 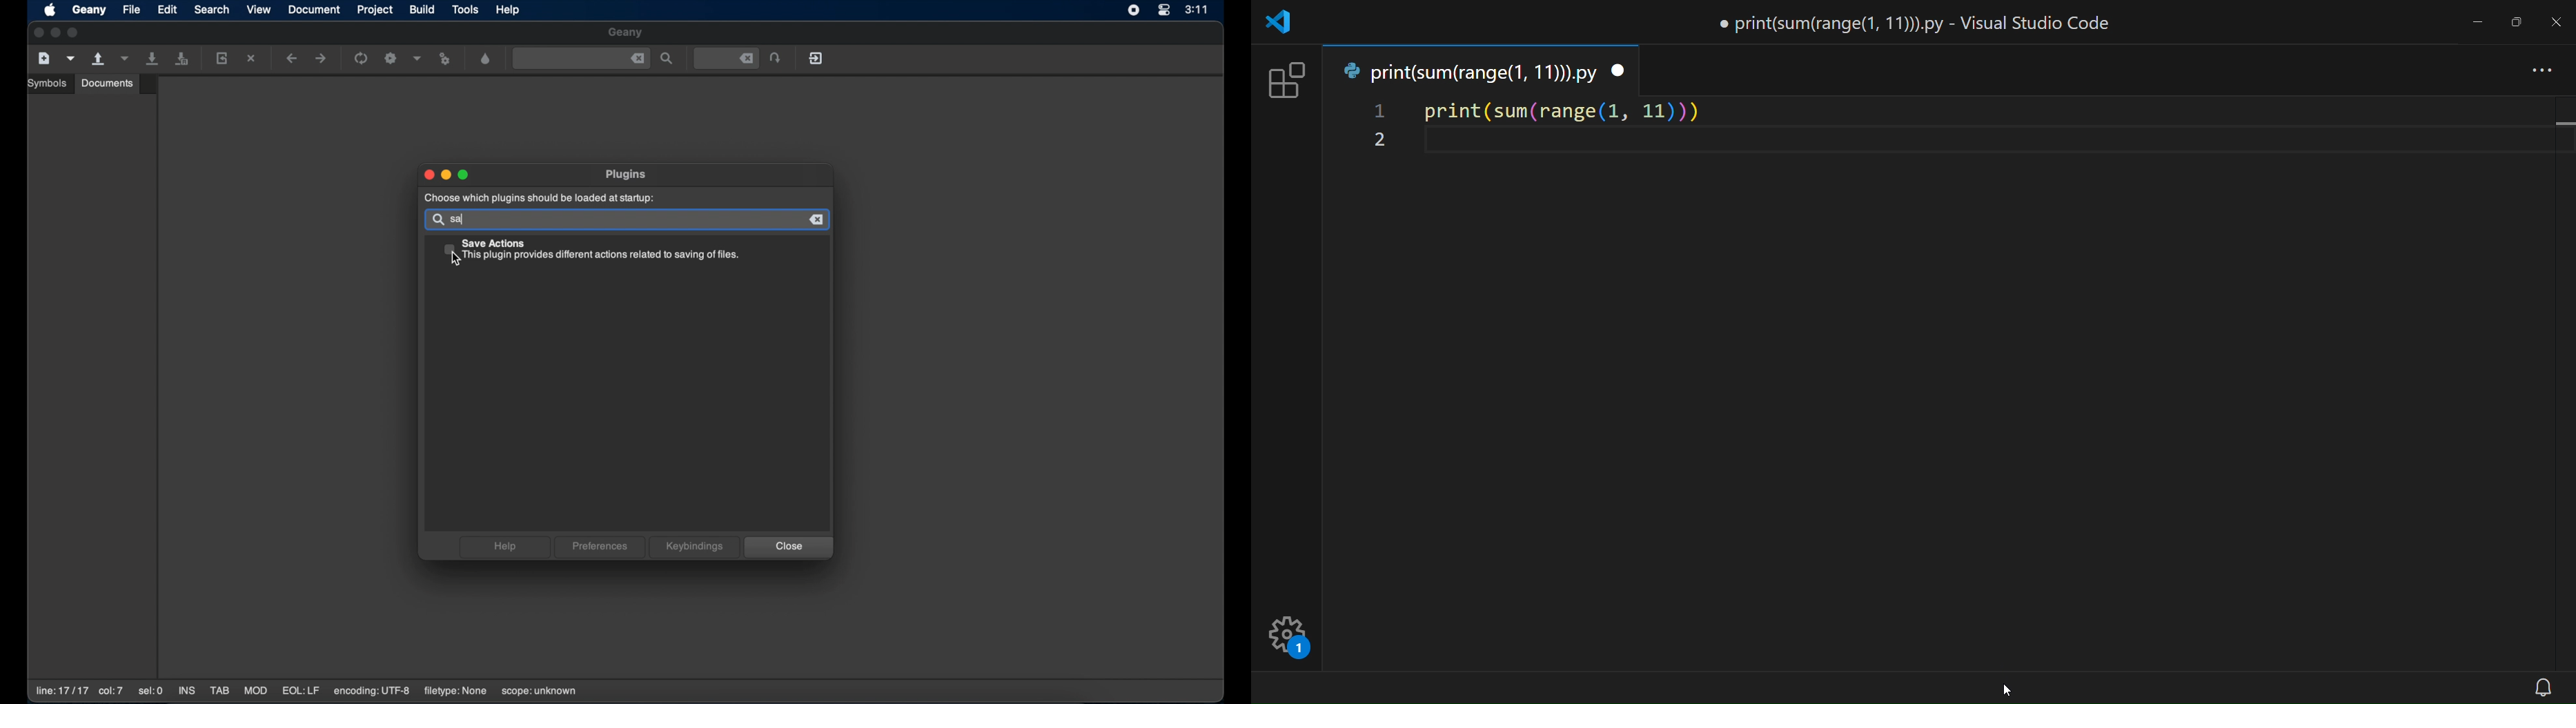 I want to click on search, so click(x=212, y=9).